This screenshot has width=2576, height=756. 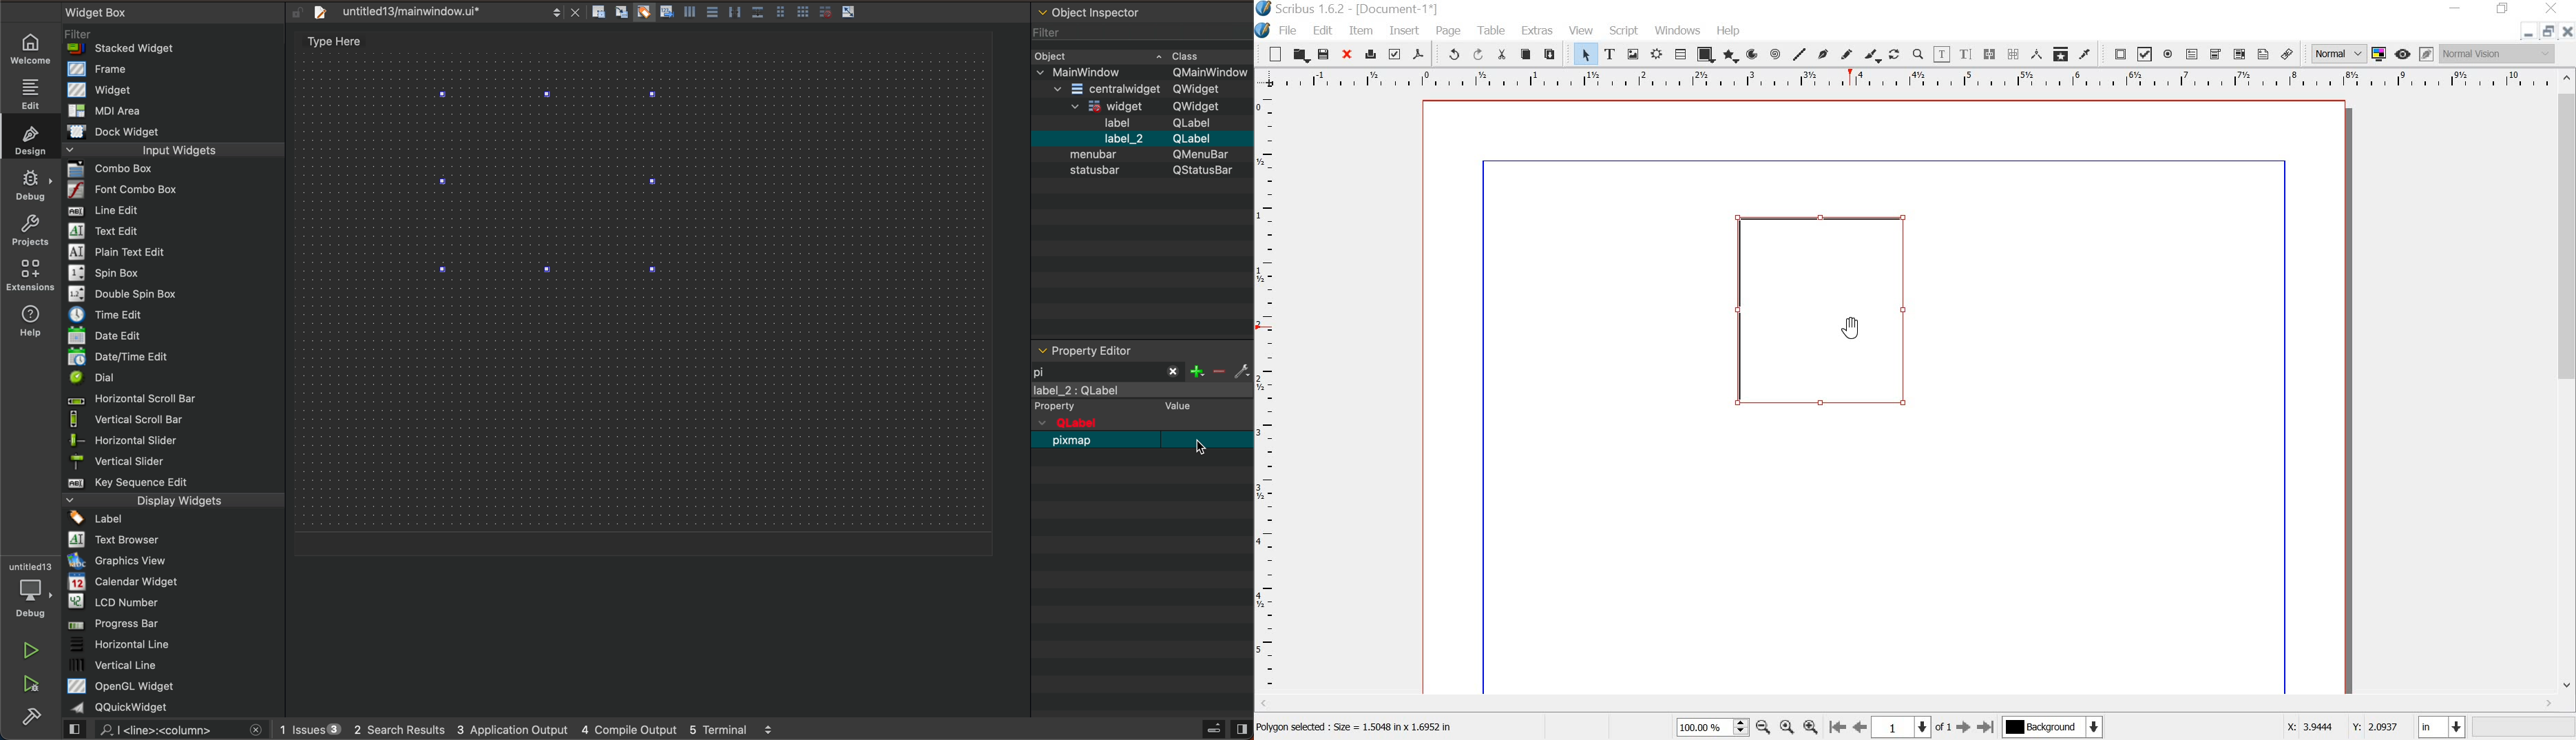 I want to click on calligraphic line, so click(x=1873, y=56).